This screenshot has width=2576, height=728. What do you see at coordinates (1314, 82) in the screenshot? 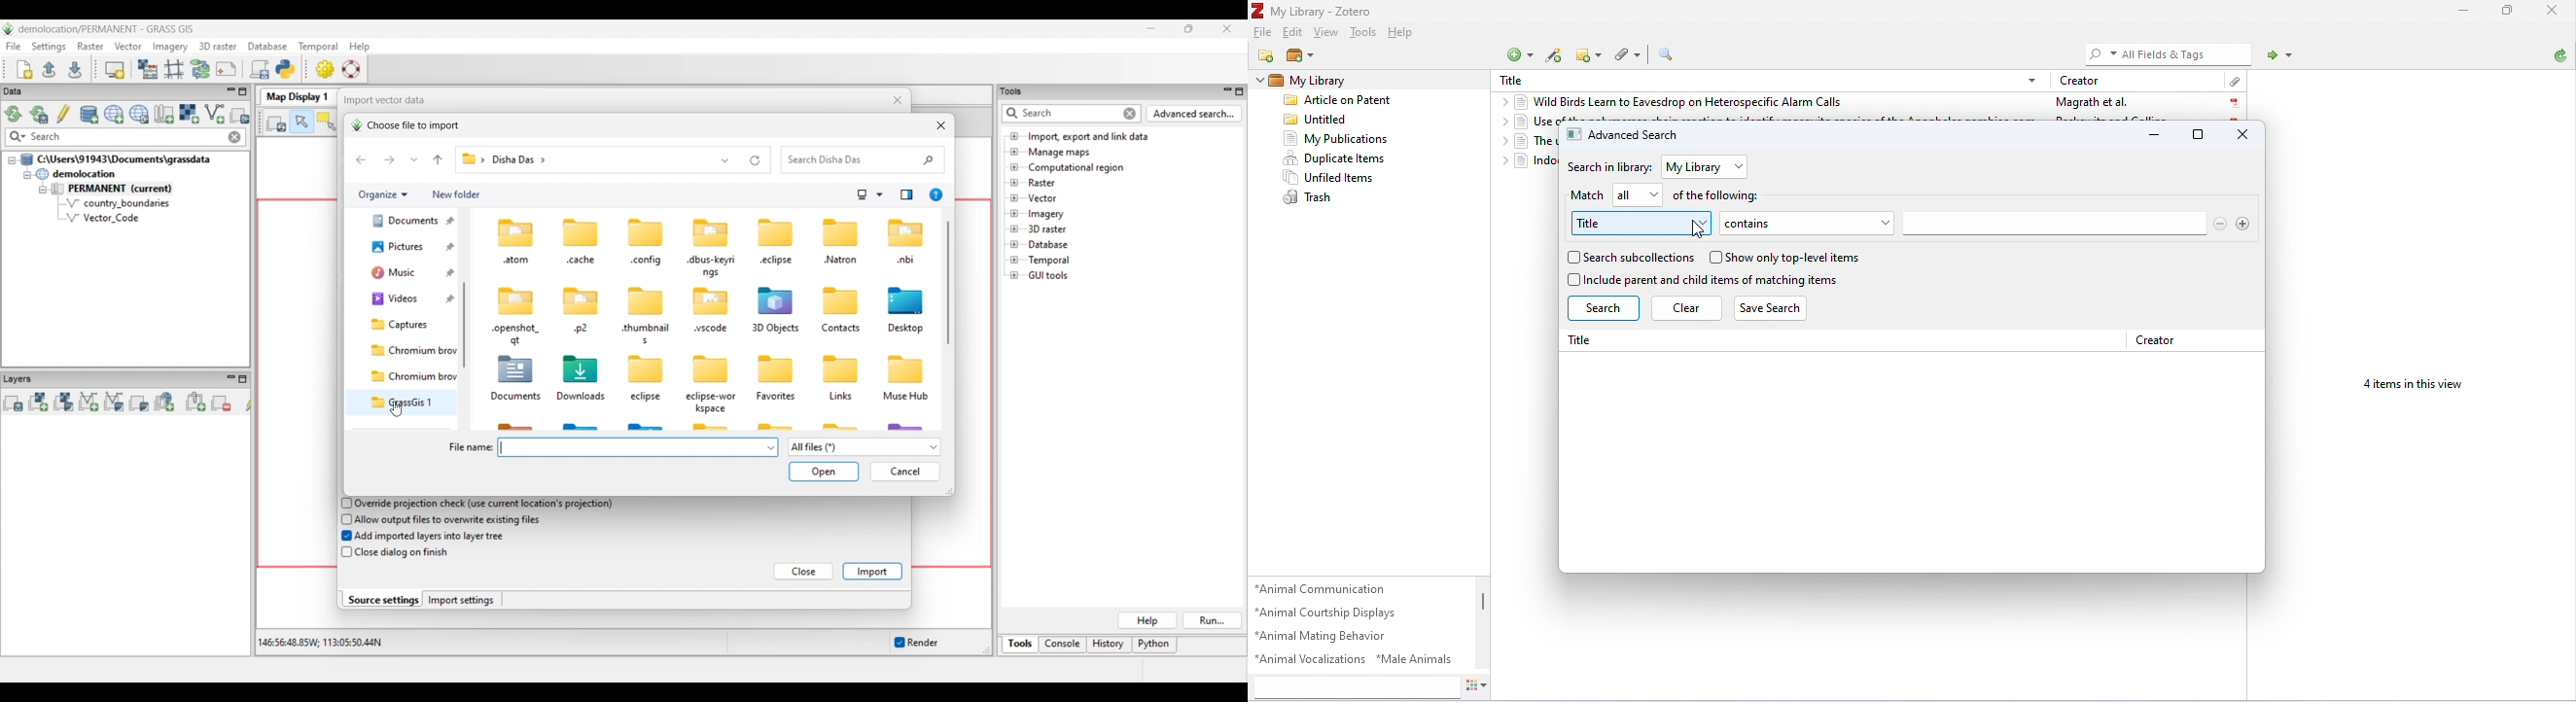
I see `my library` at bounding box center [1314, 82].